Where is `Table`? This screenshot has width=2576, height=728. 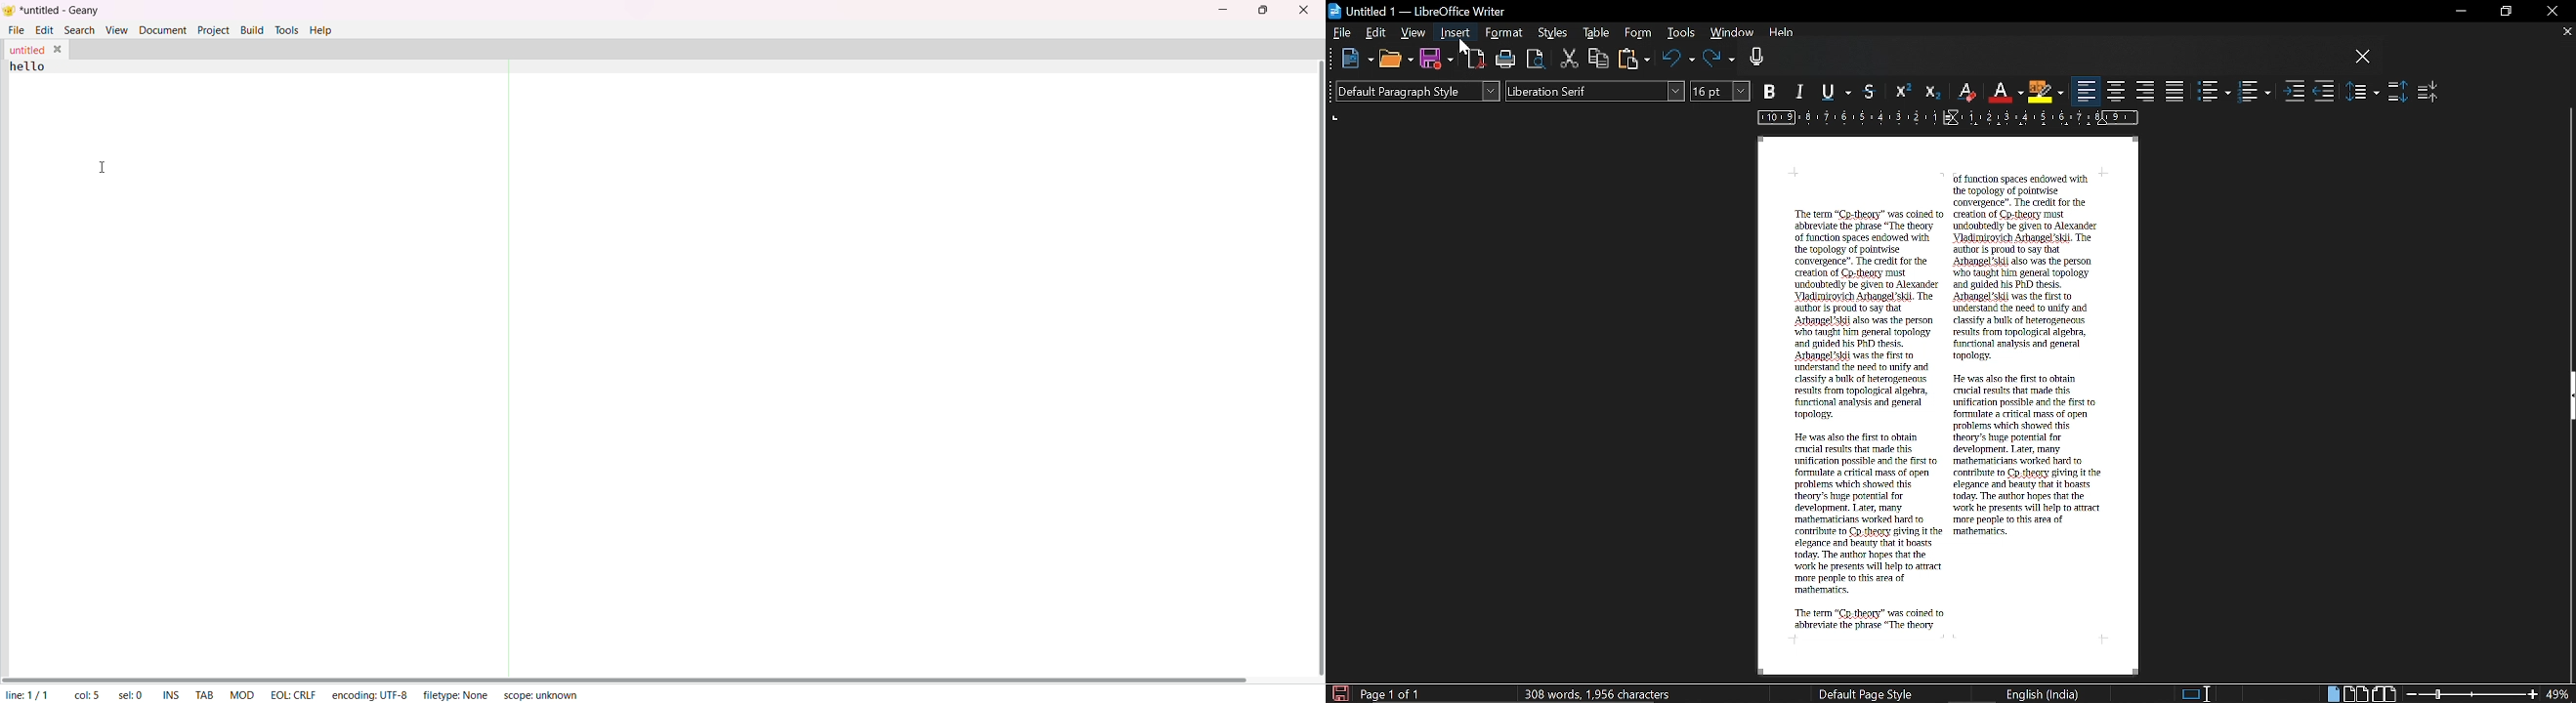
Table is located at coordinates (1596, 34).